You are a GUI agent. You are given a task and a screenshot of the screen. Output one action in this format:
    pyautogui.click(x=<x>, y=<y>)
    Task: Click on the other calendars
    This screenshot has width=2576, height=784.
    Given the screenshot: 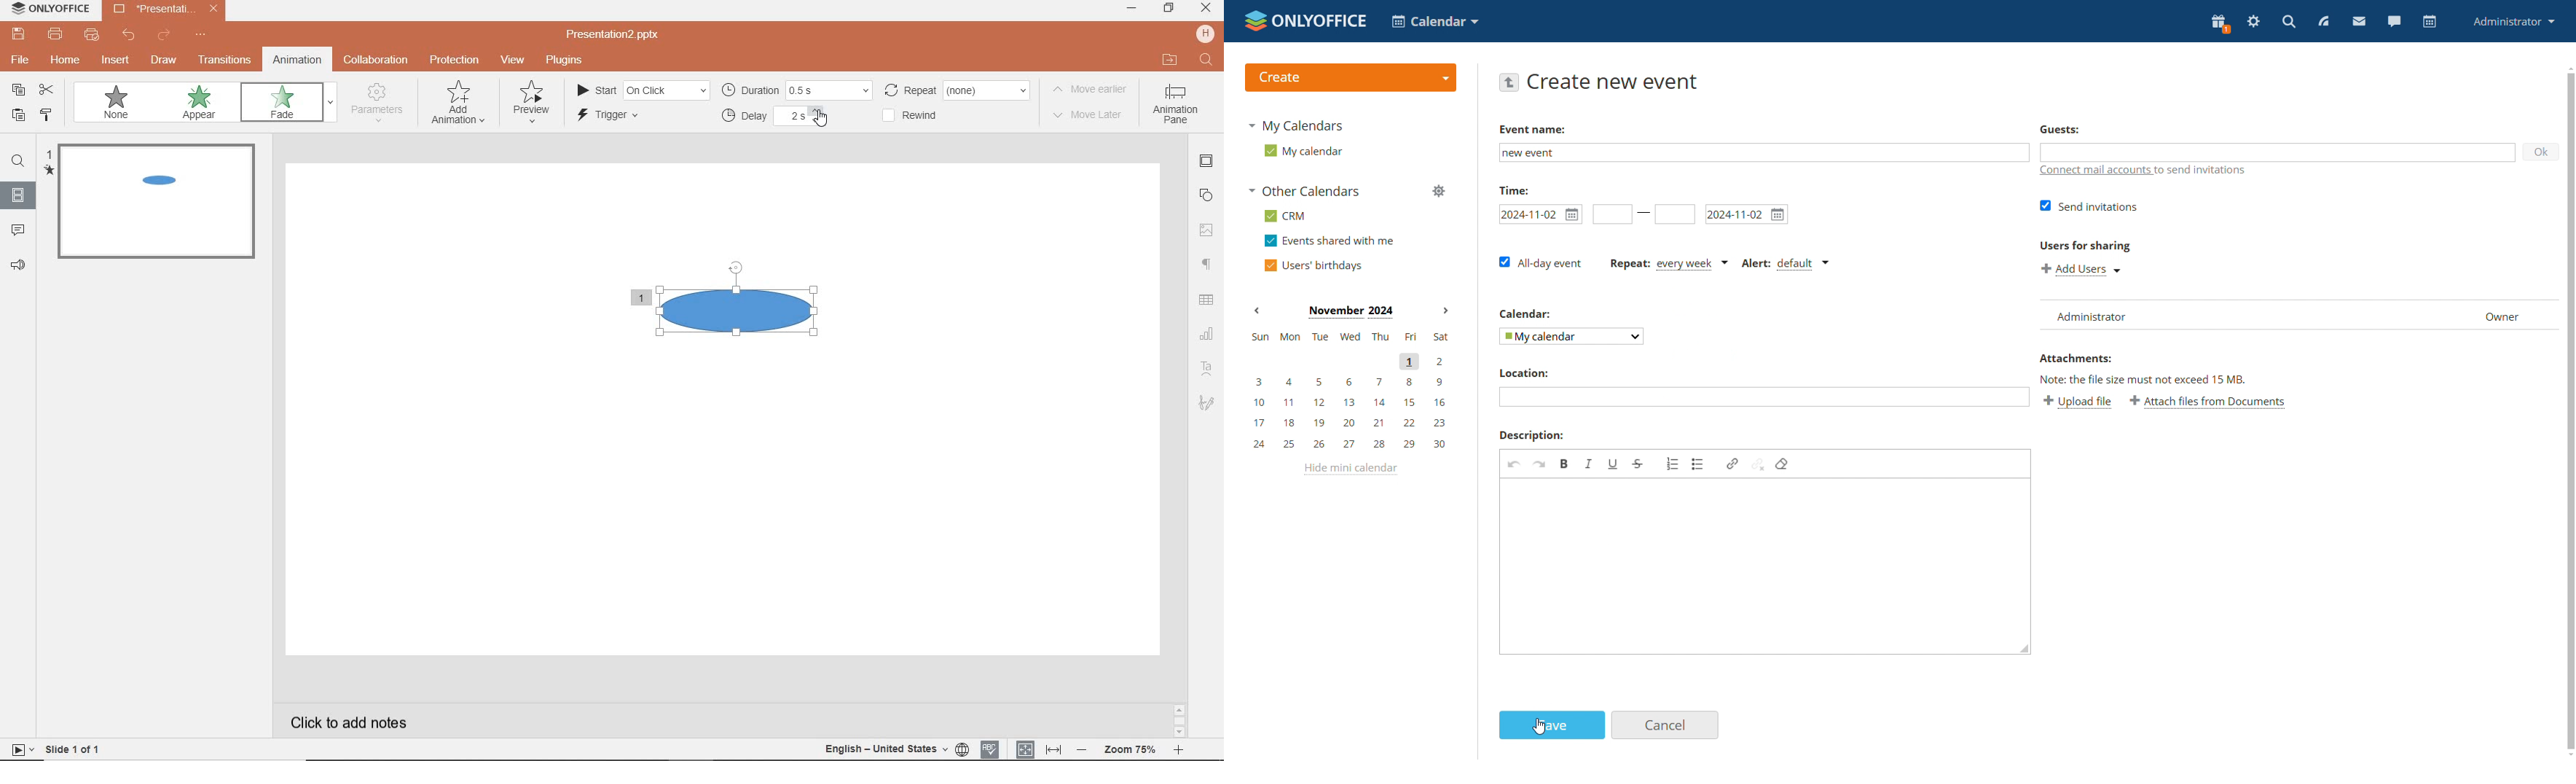 What is the action you would take?
    pyautogui.click(x=1308, y=192)
    